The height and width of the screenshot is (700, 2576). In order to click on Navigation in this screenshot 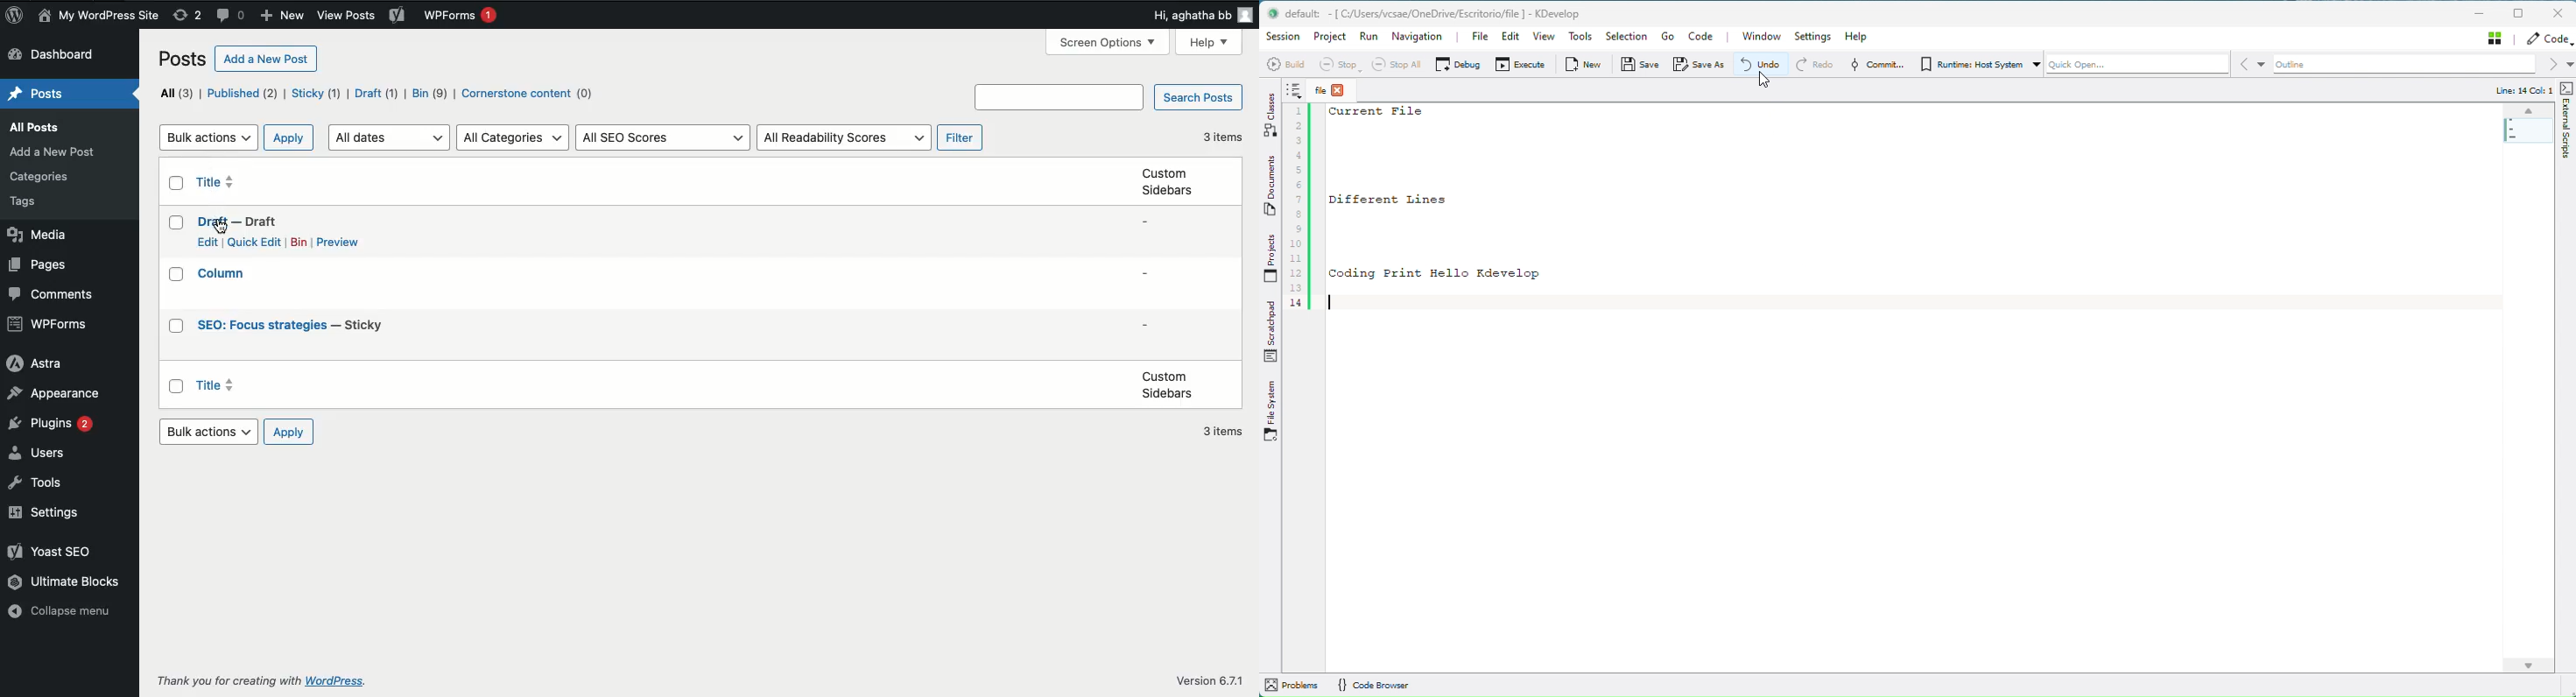, I will do `click(1417, 37)`.